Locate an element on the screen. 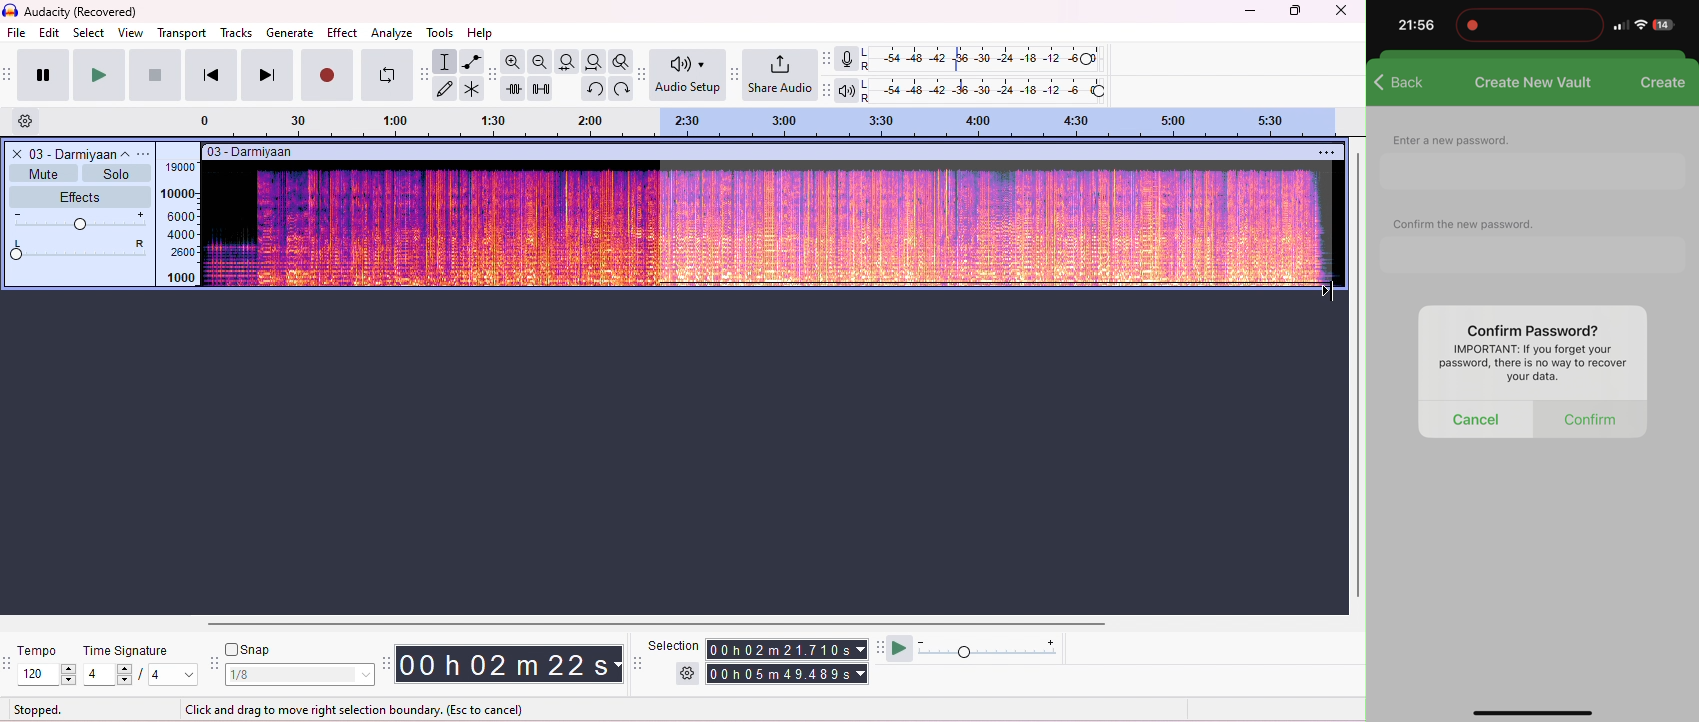  close is located at coordinates (15, 153).